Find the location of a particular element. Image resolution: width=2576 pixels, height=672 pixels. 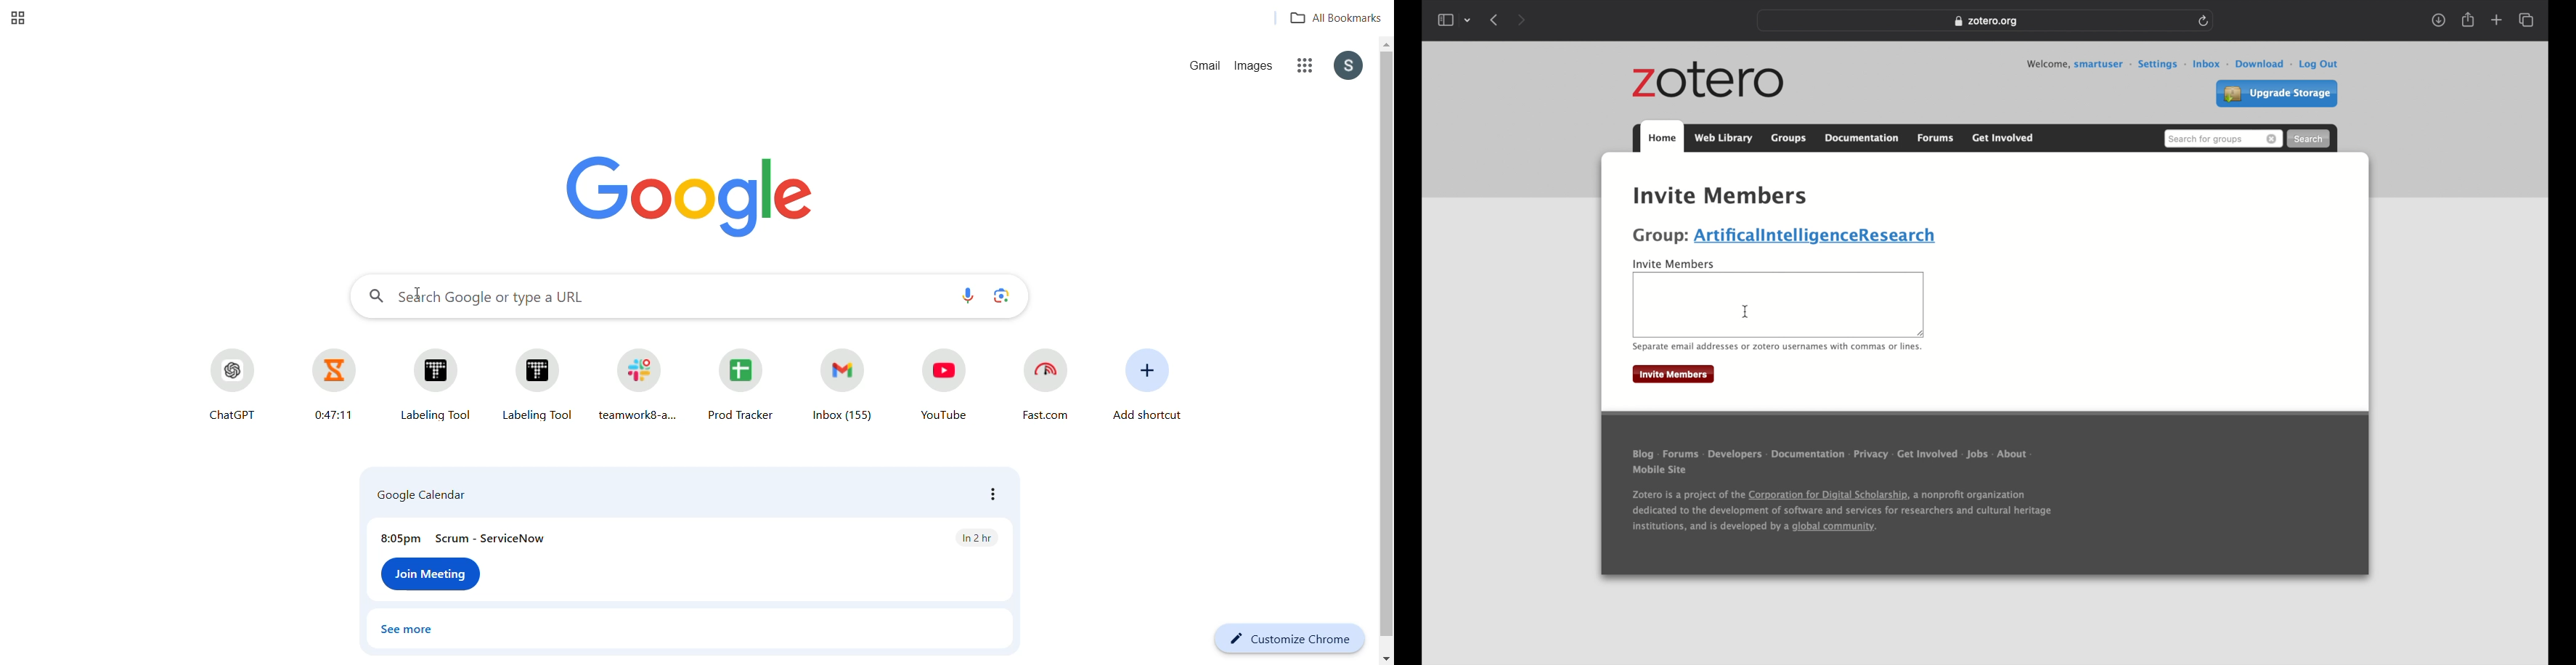

share tab is located at coordinates (2469, 20).